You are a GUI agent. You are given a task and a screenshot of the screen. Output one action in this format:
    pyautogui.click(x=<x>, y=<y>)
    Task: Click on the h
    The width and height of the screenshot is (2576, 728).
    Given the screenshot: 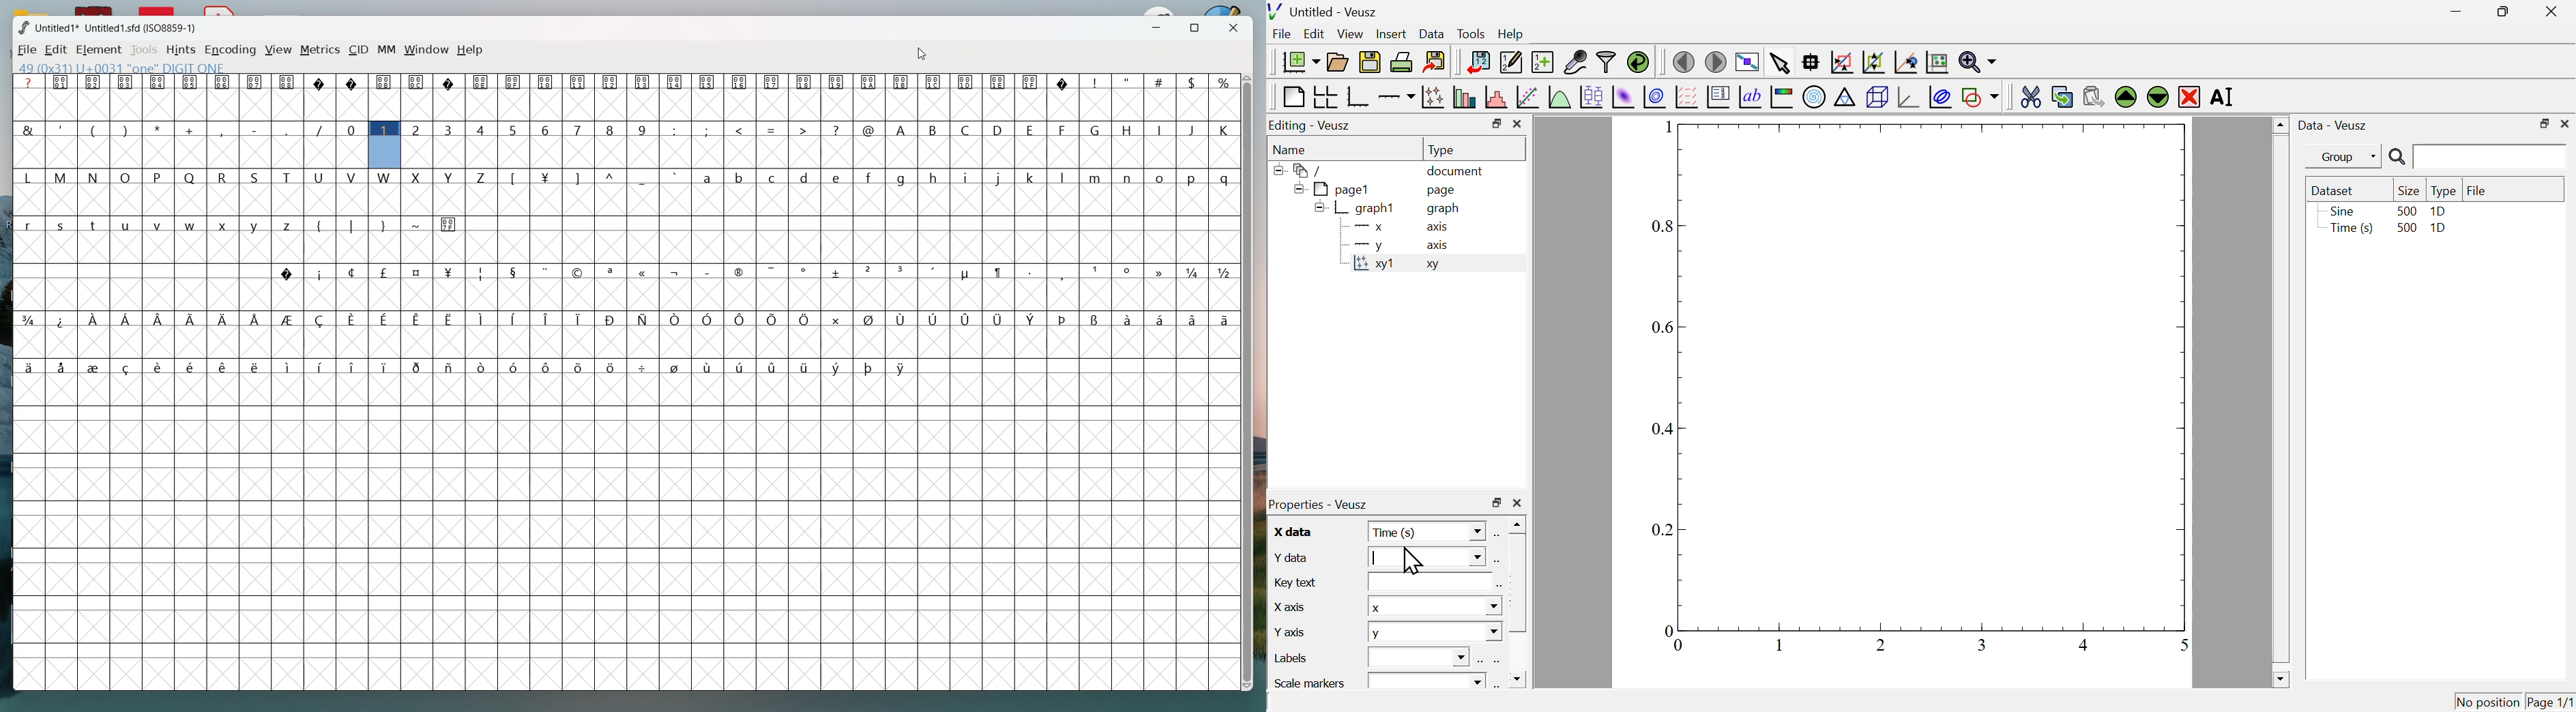 What is the action you would take?
    pyautogui.click(x=936, y=176)
    